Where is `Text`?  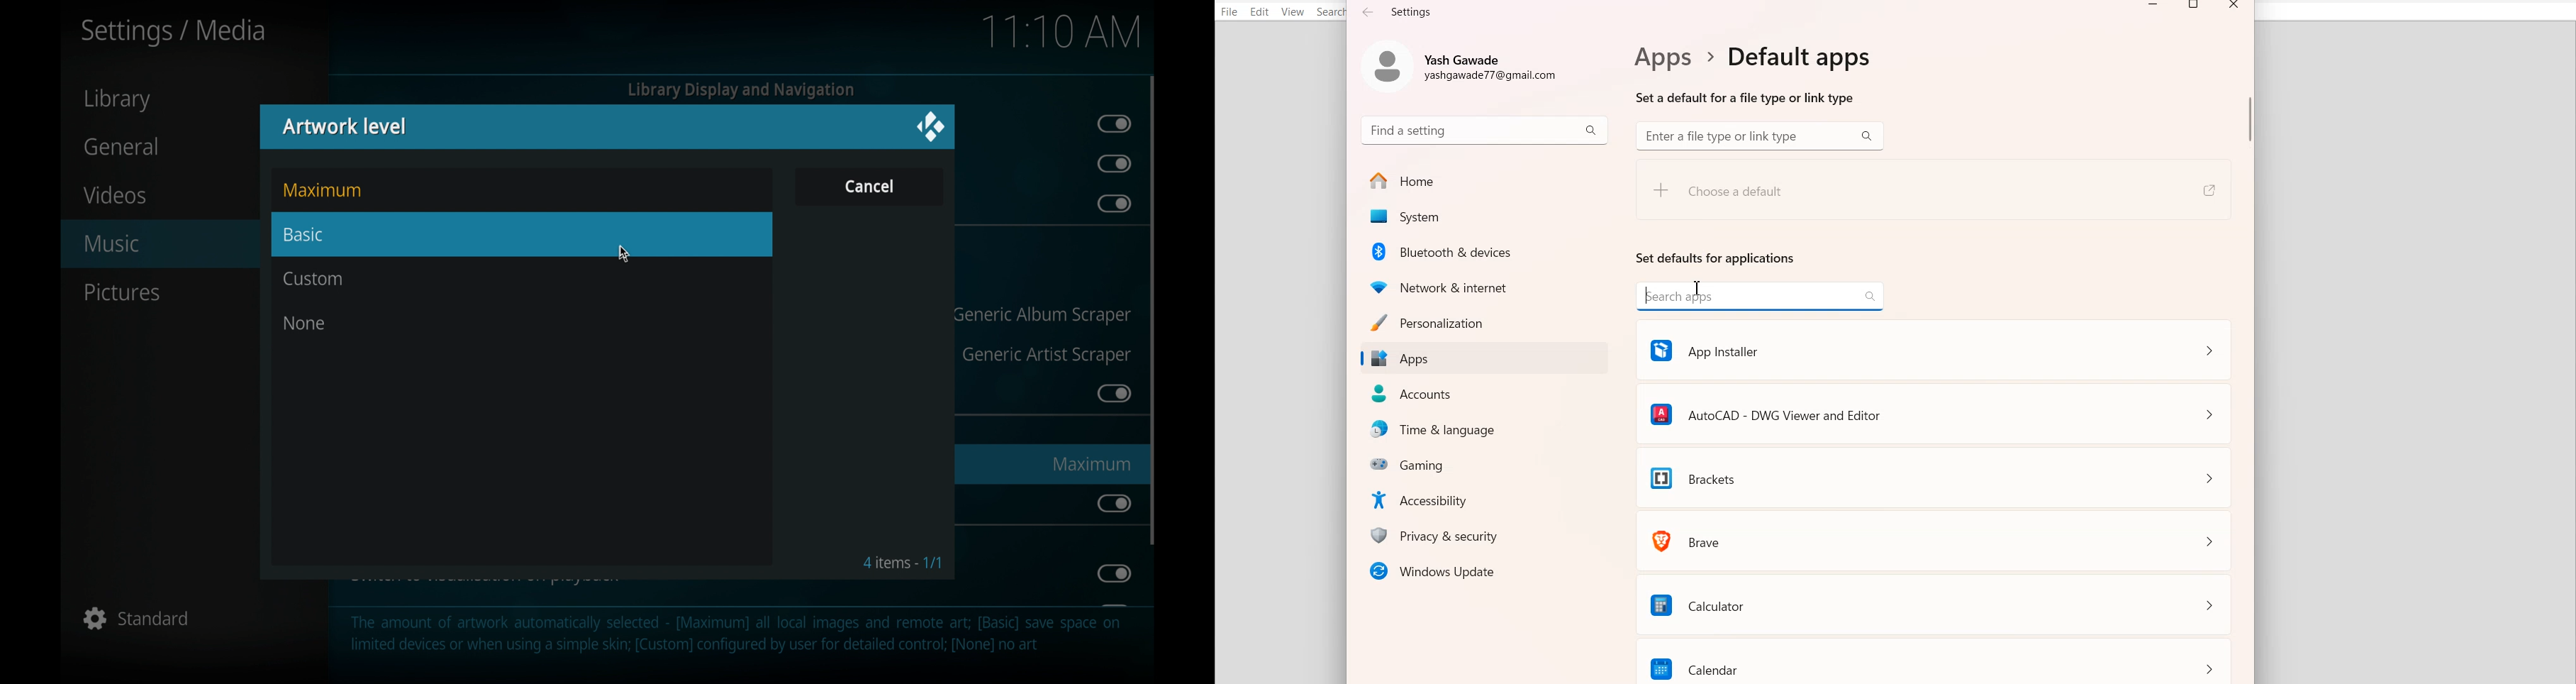
Text is located at coordinates (1749, 74).